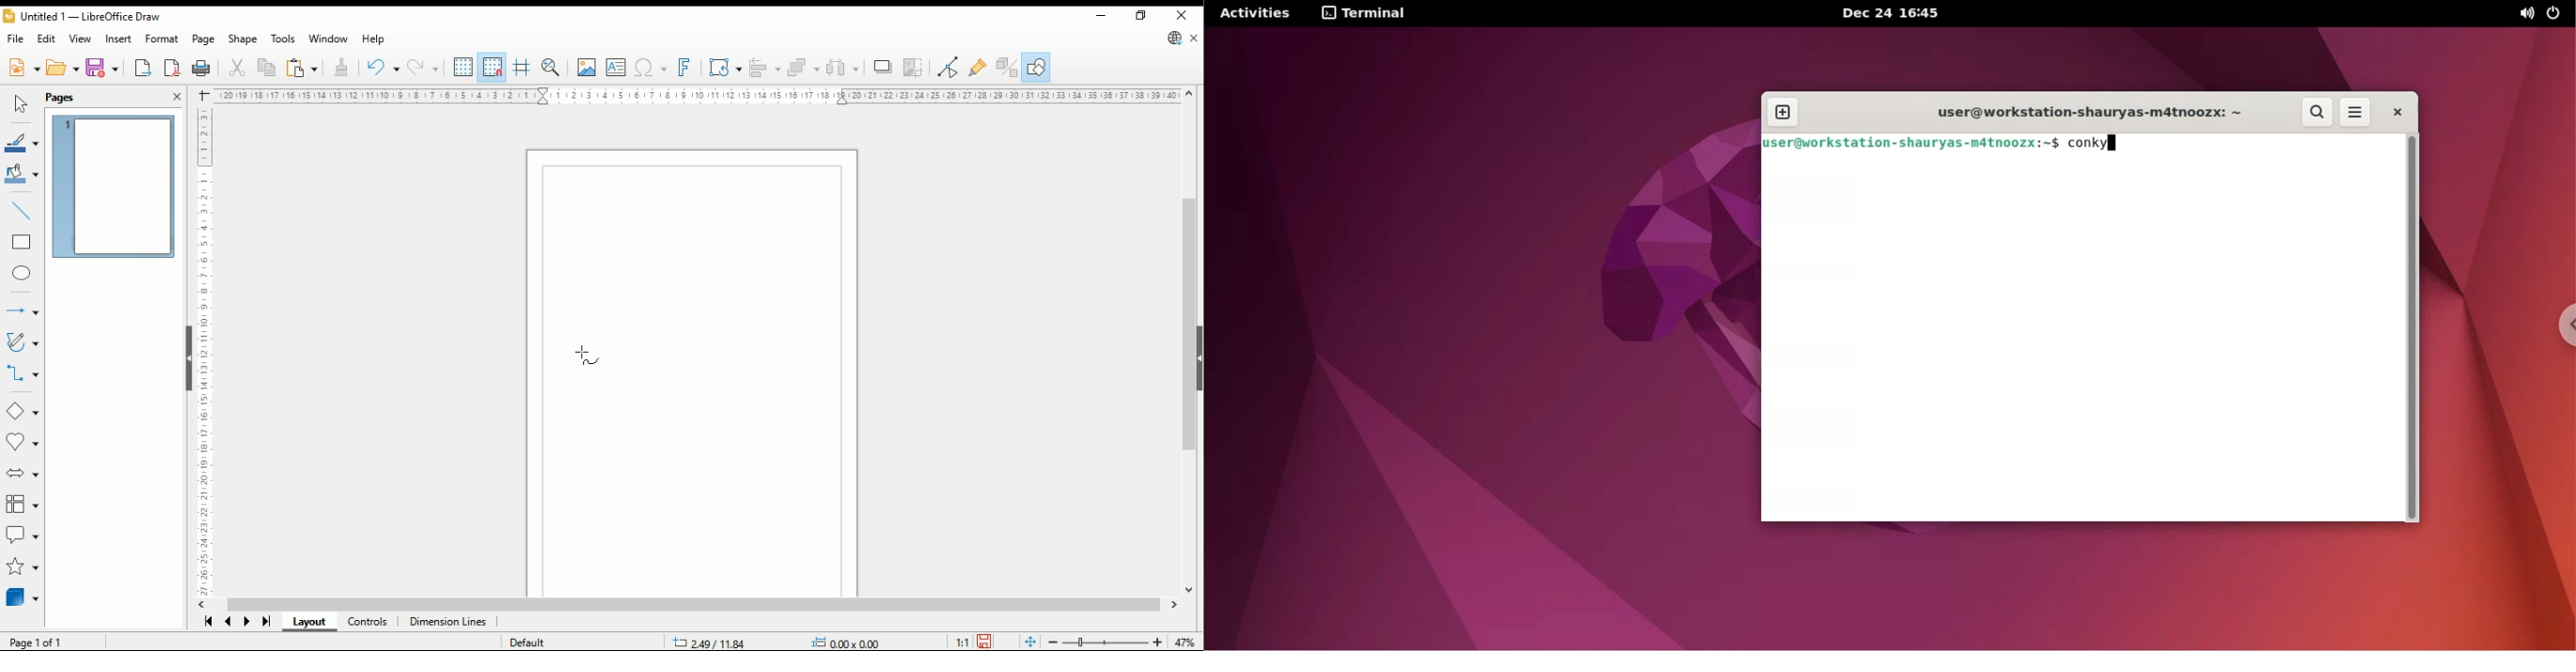  I want to click on print, so click(202, 69).